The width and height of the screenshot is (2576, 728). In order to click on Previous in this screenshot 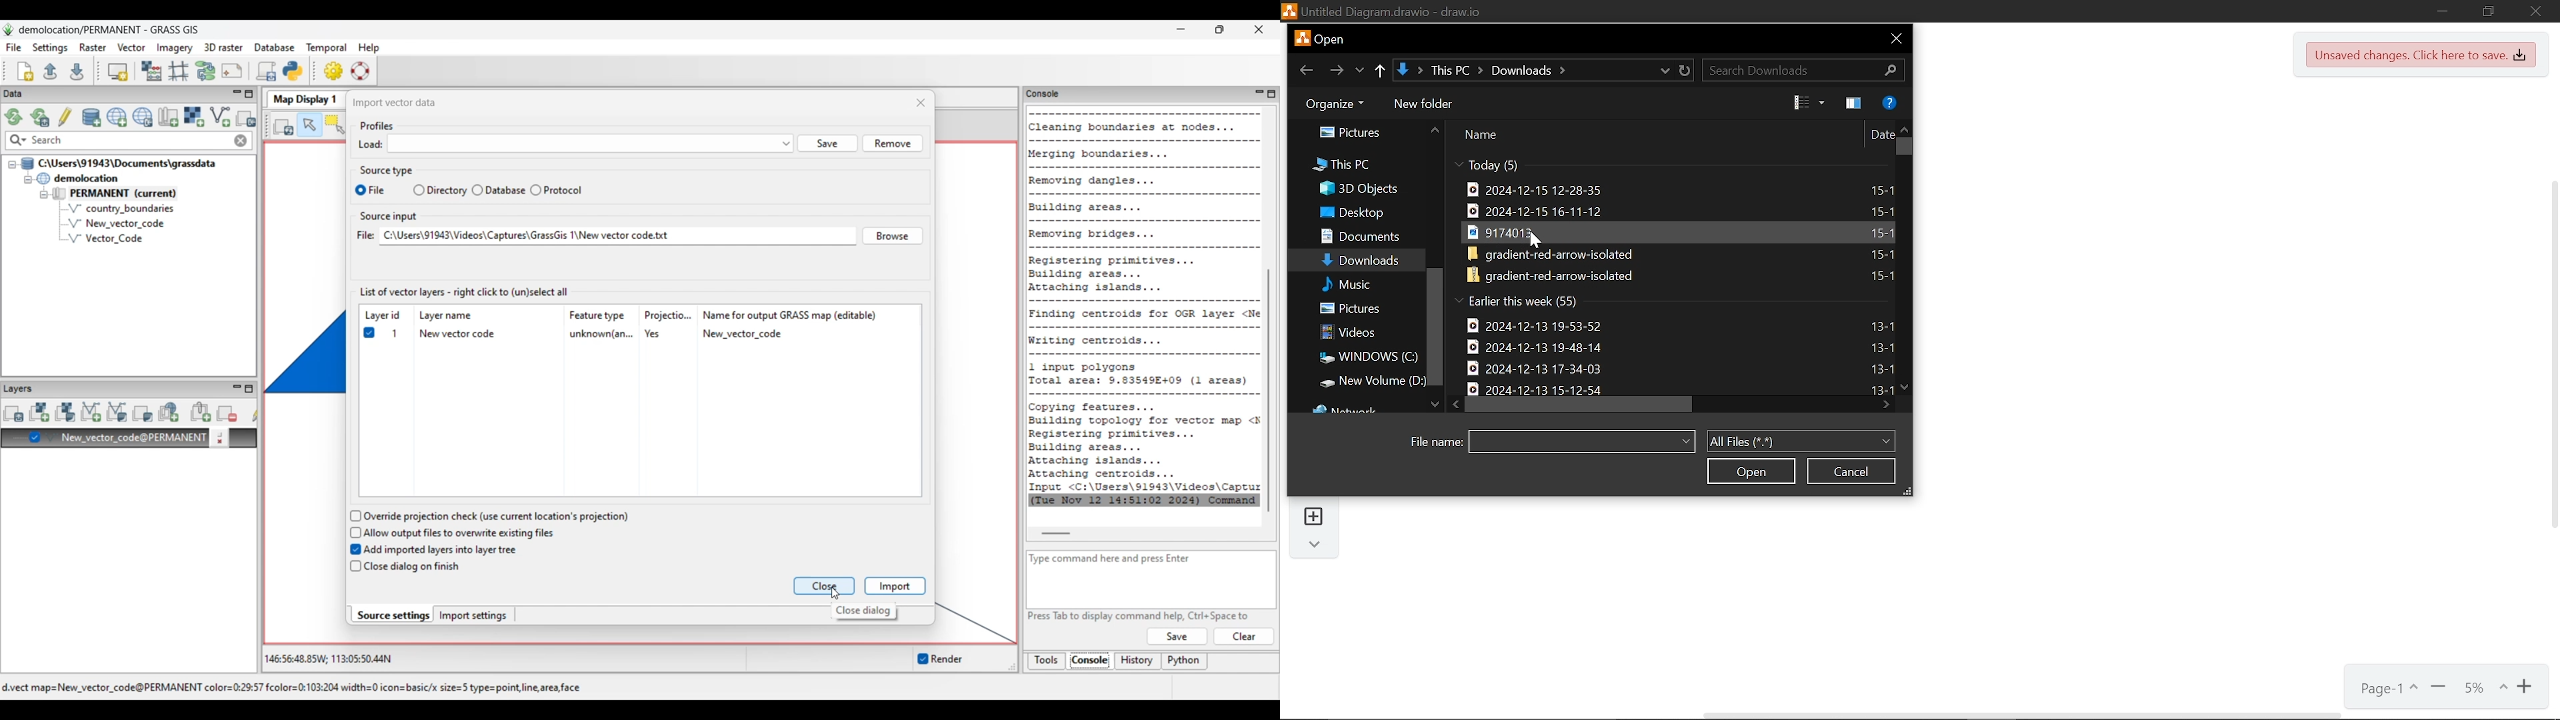, I will do `click(1306, 71)`.